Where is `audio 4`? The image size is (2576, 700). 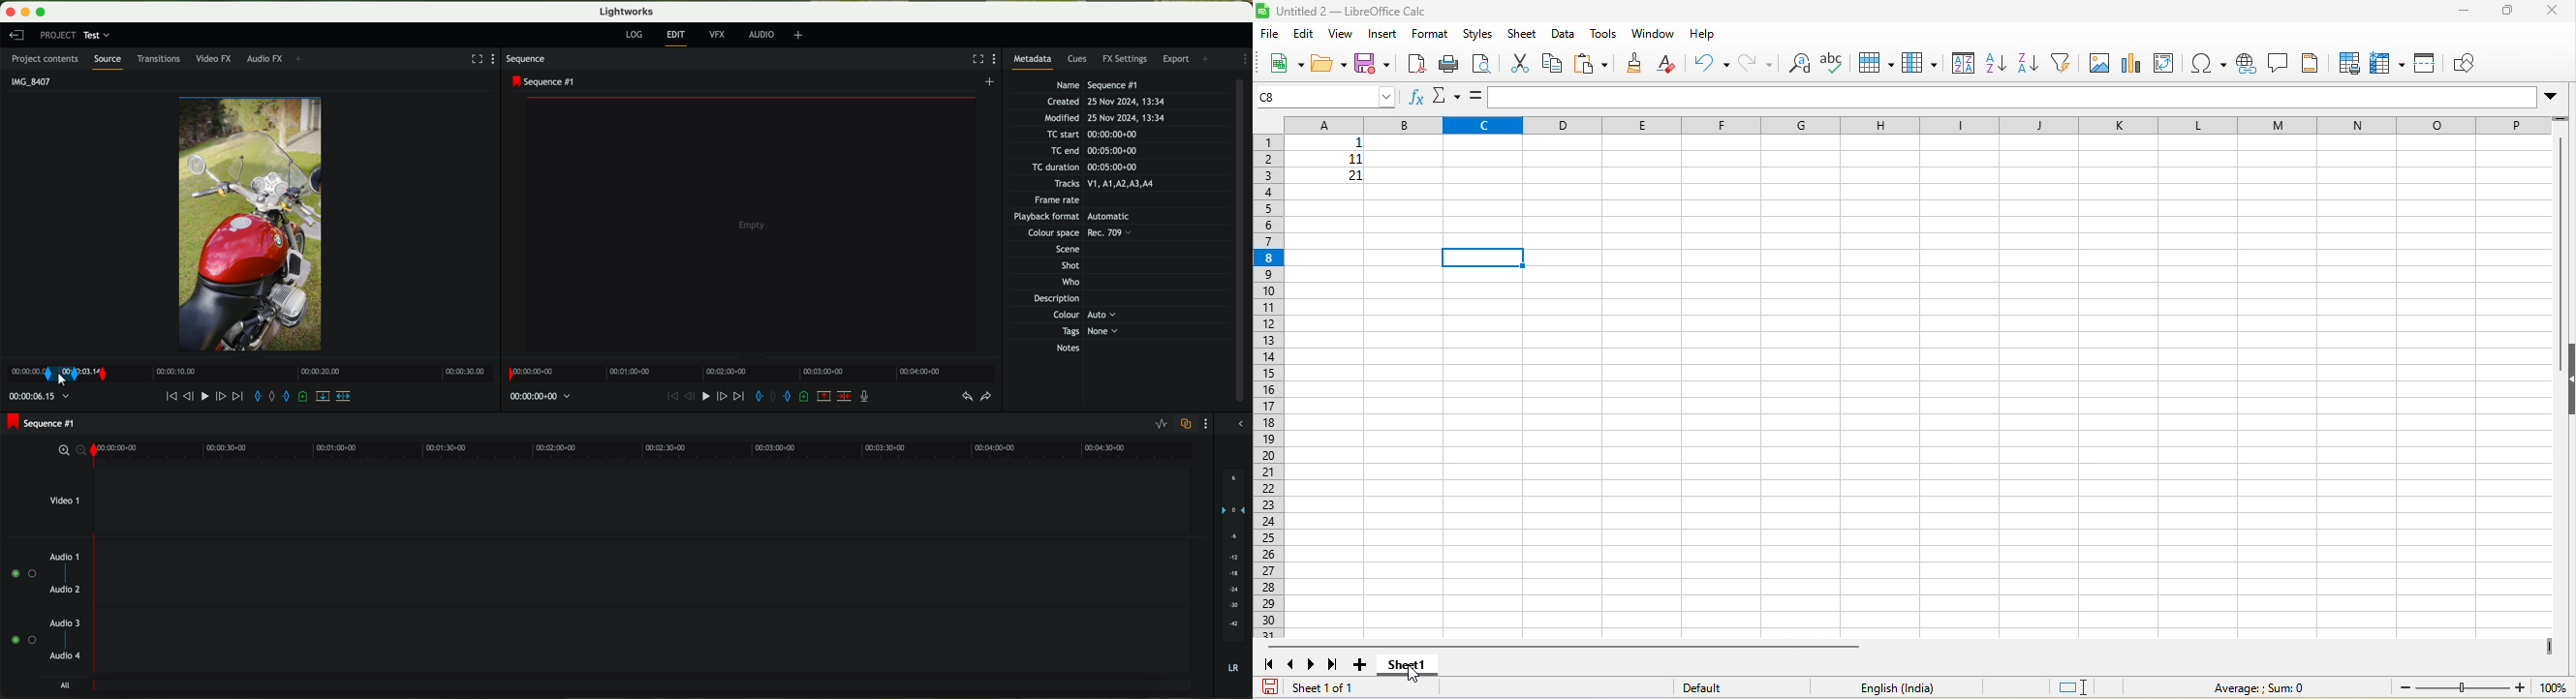
audio 4 is located at coordinates (66, 658).